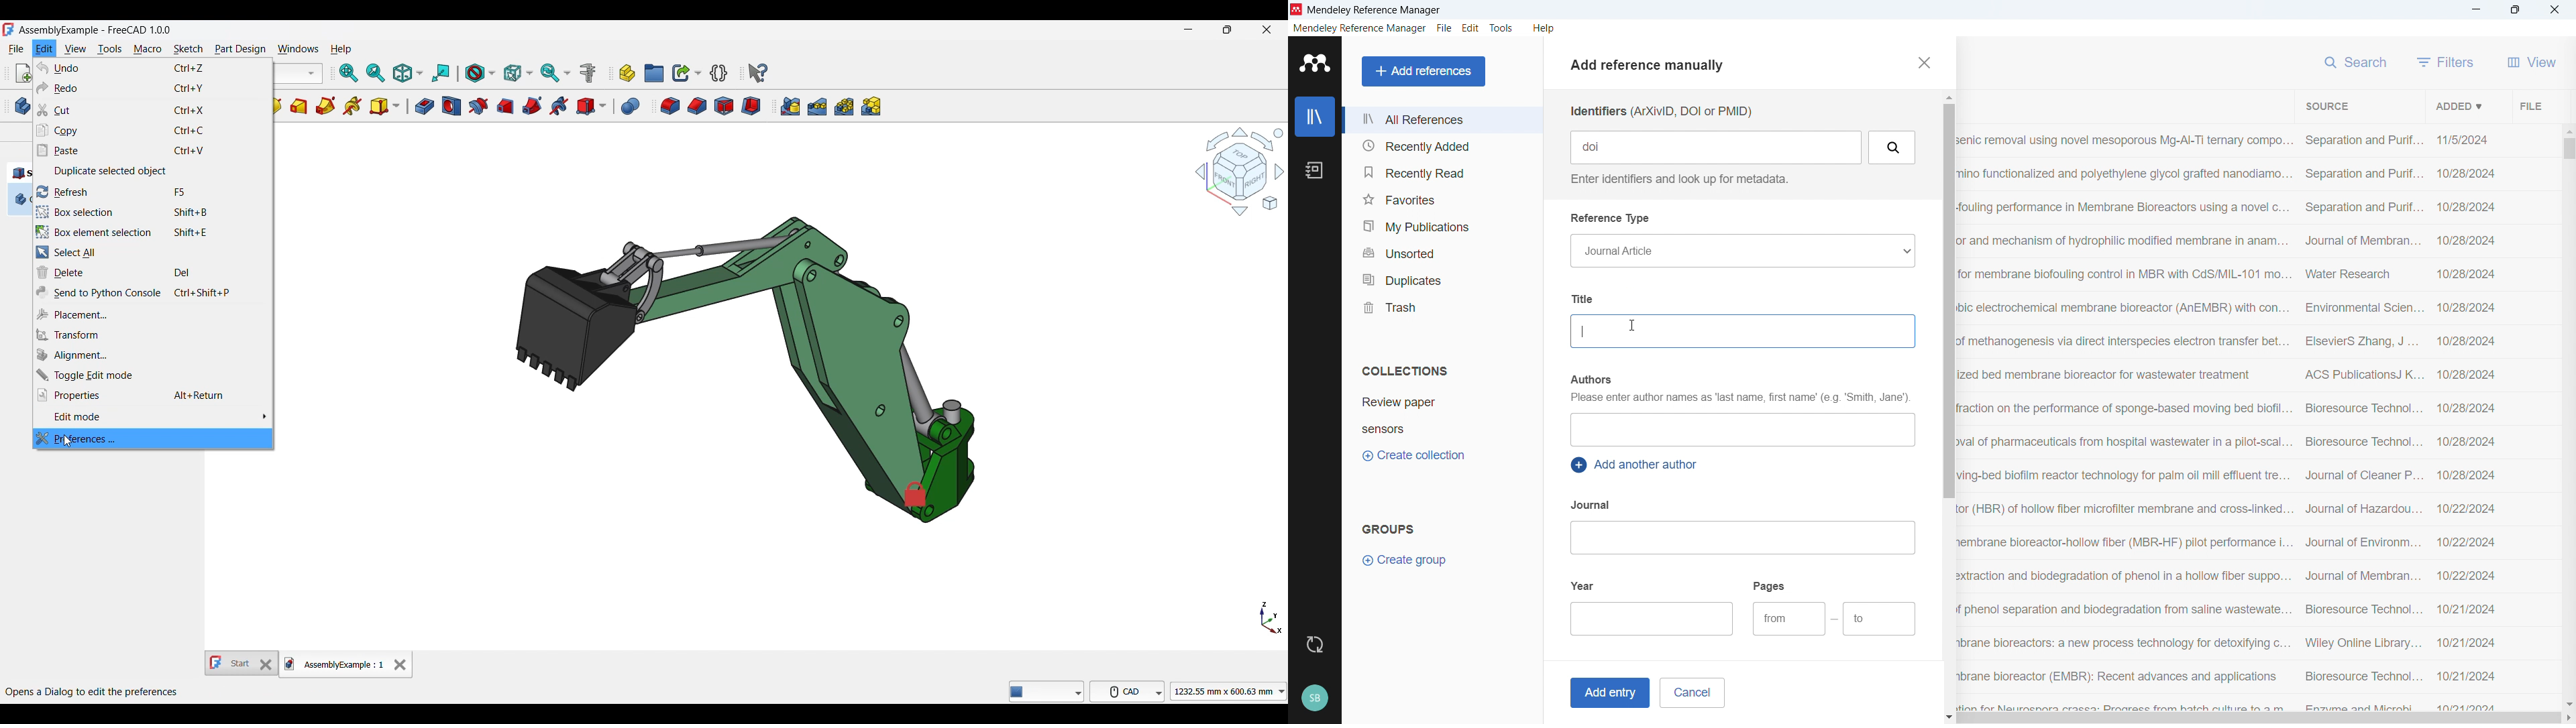 The height and width of the screenshot is (728, 2576). I want to click on Source of individual entries , so click(2362, 420).